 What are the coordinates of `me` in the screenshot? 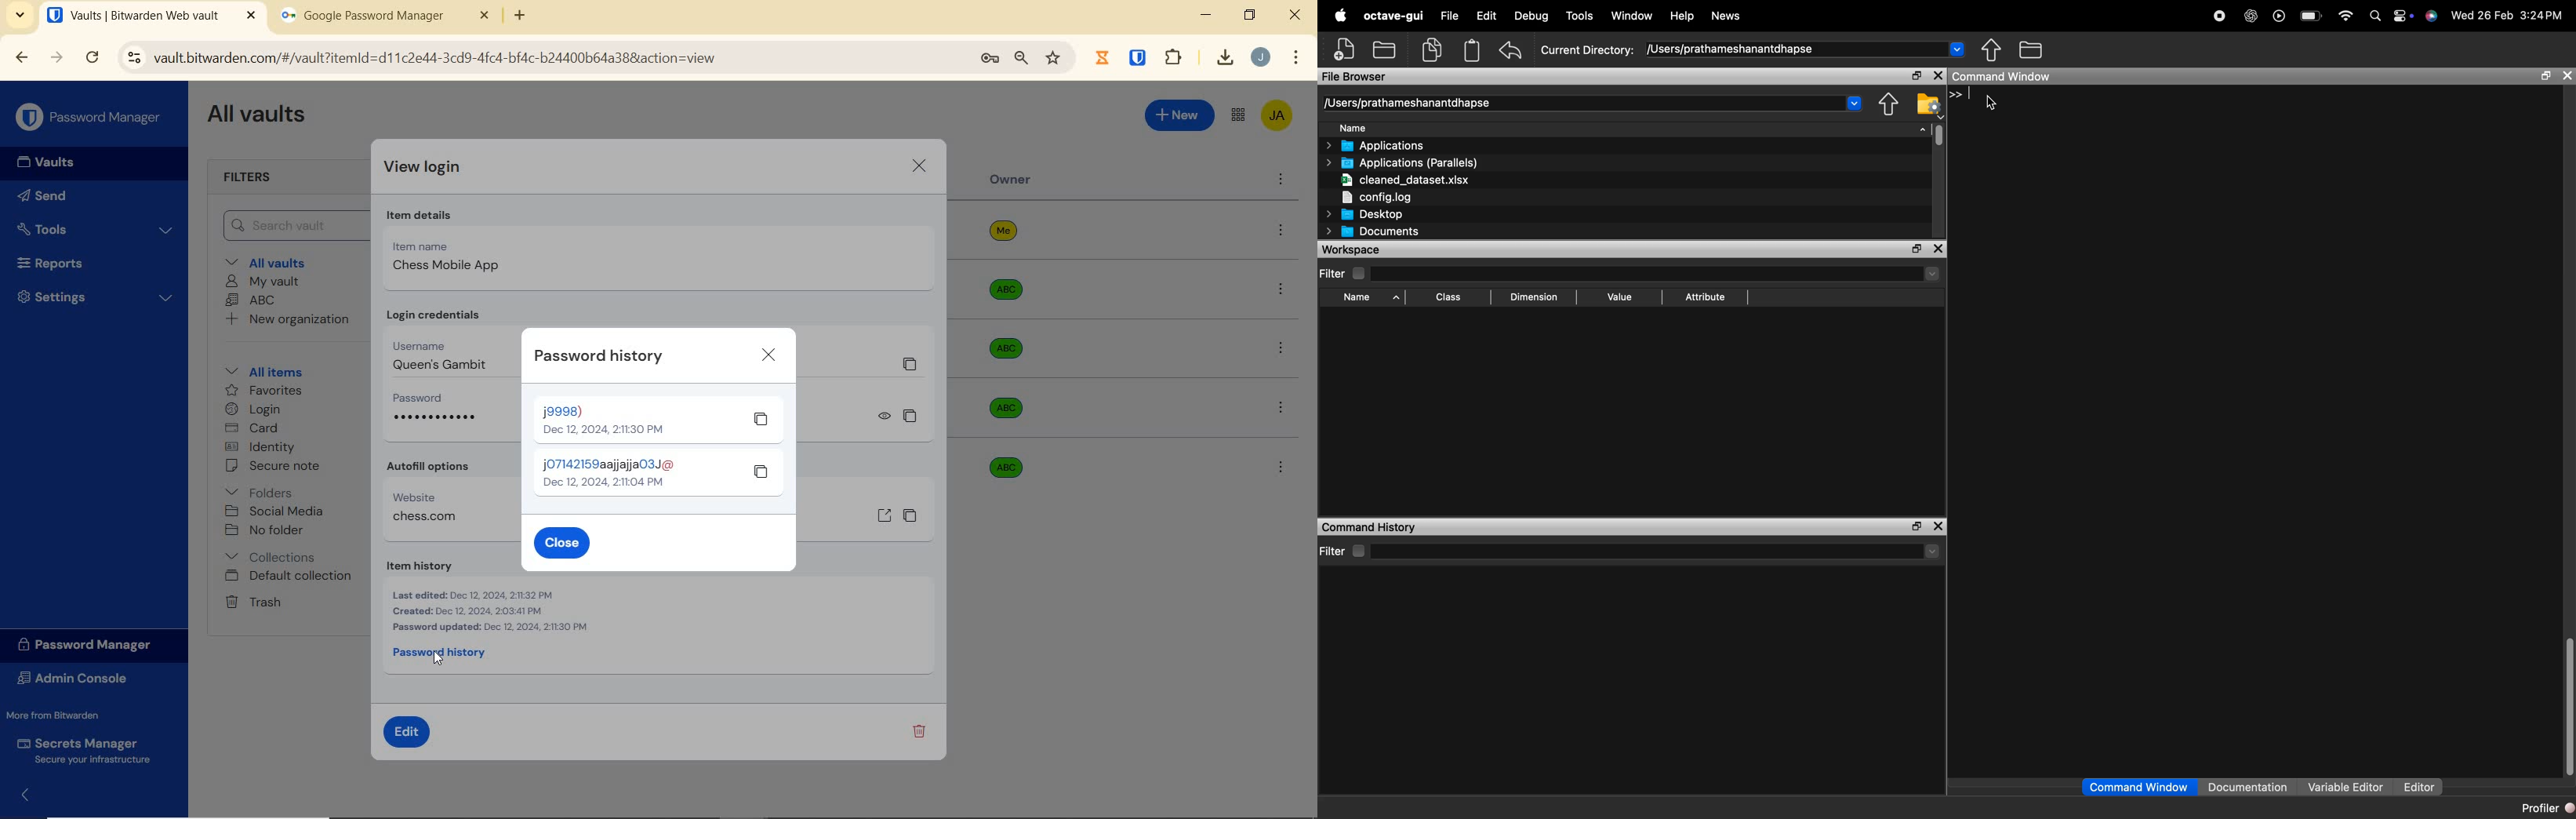 It's located at (1003, 235).